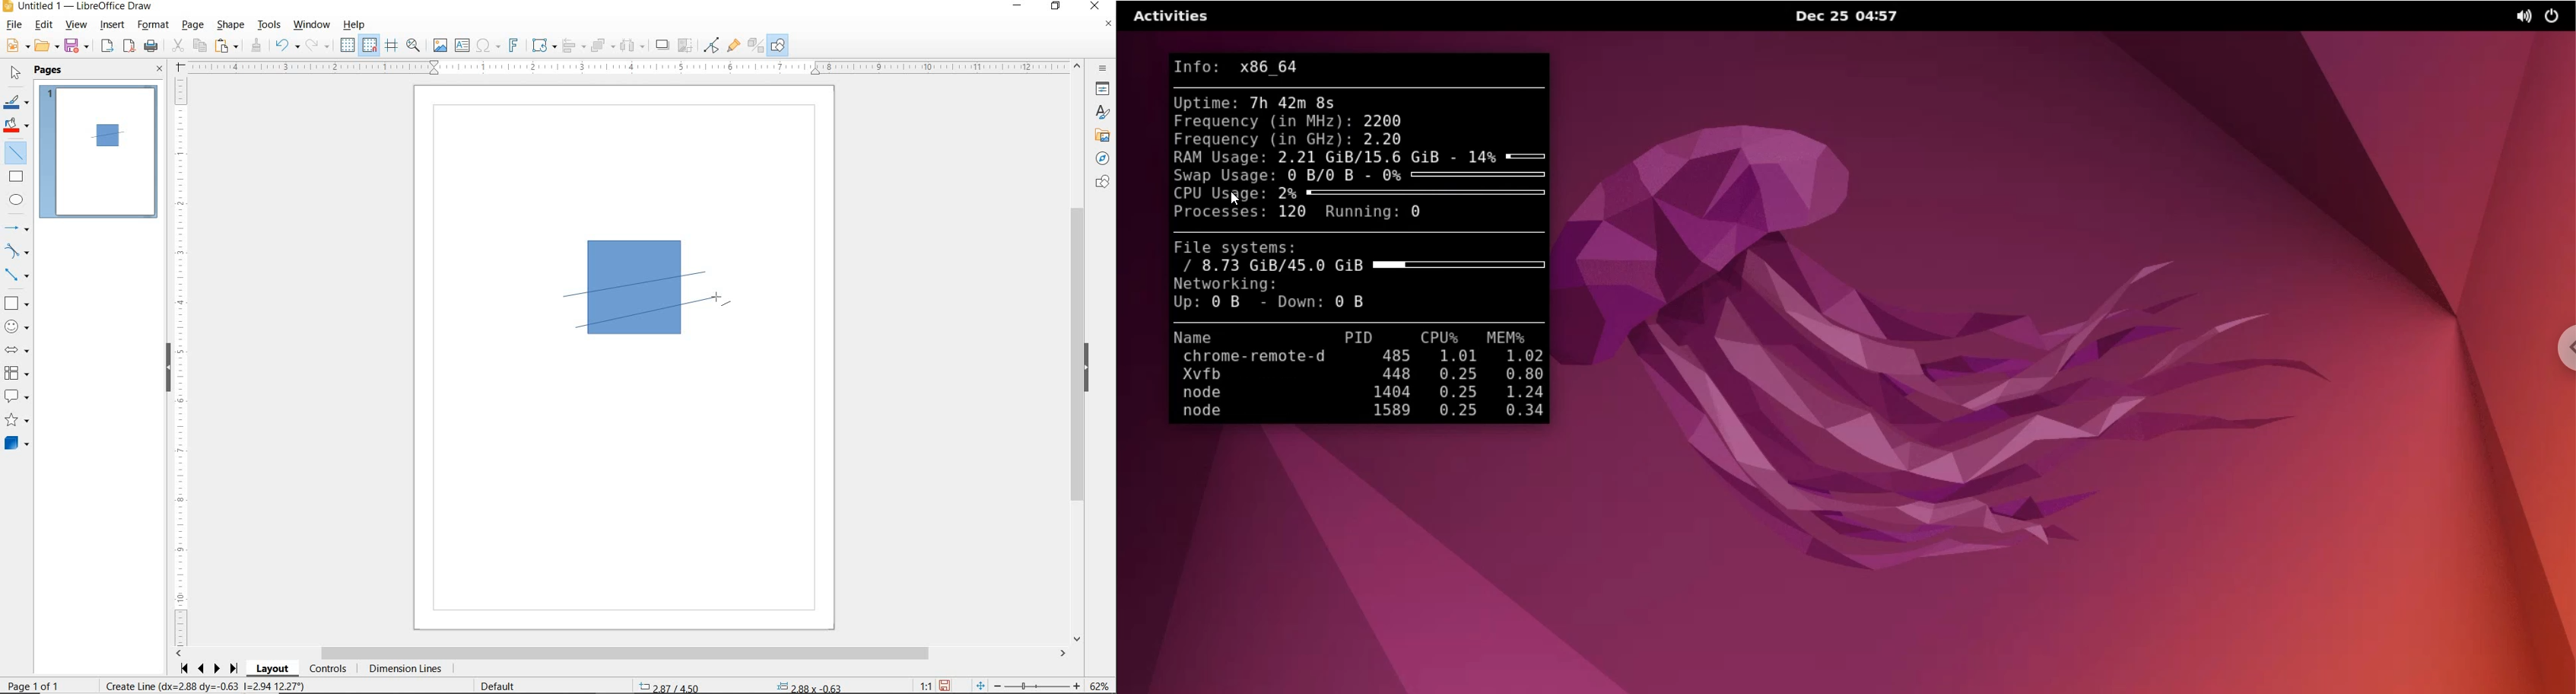 Image resolution: width=2576 pixels, height=700 pixels. I want to click on DRAWING SECOND LINE, so click(650, 311).